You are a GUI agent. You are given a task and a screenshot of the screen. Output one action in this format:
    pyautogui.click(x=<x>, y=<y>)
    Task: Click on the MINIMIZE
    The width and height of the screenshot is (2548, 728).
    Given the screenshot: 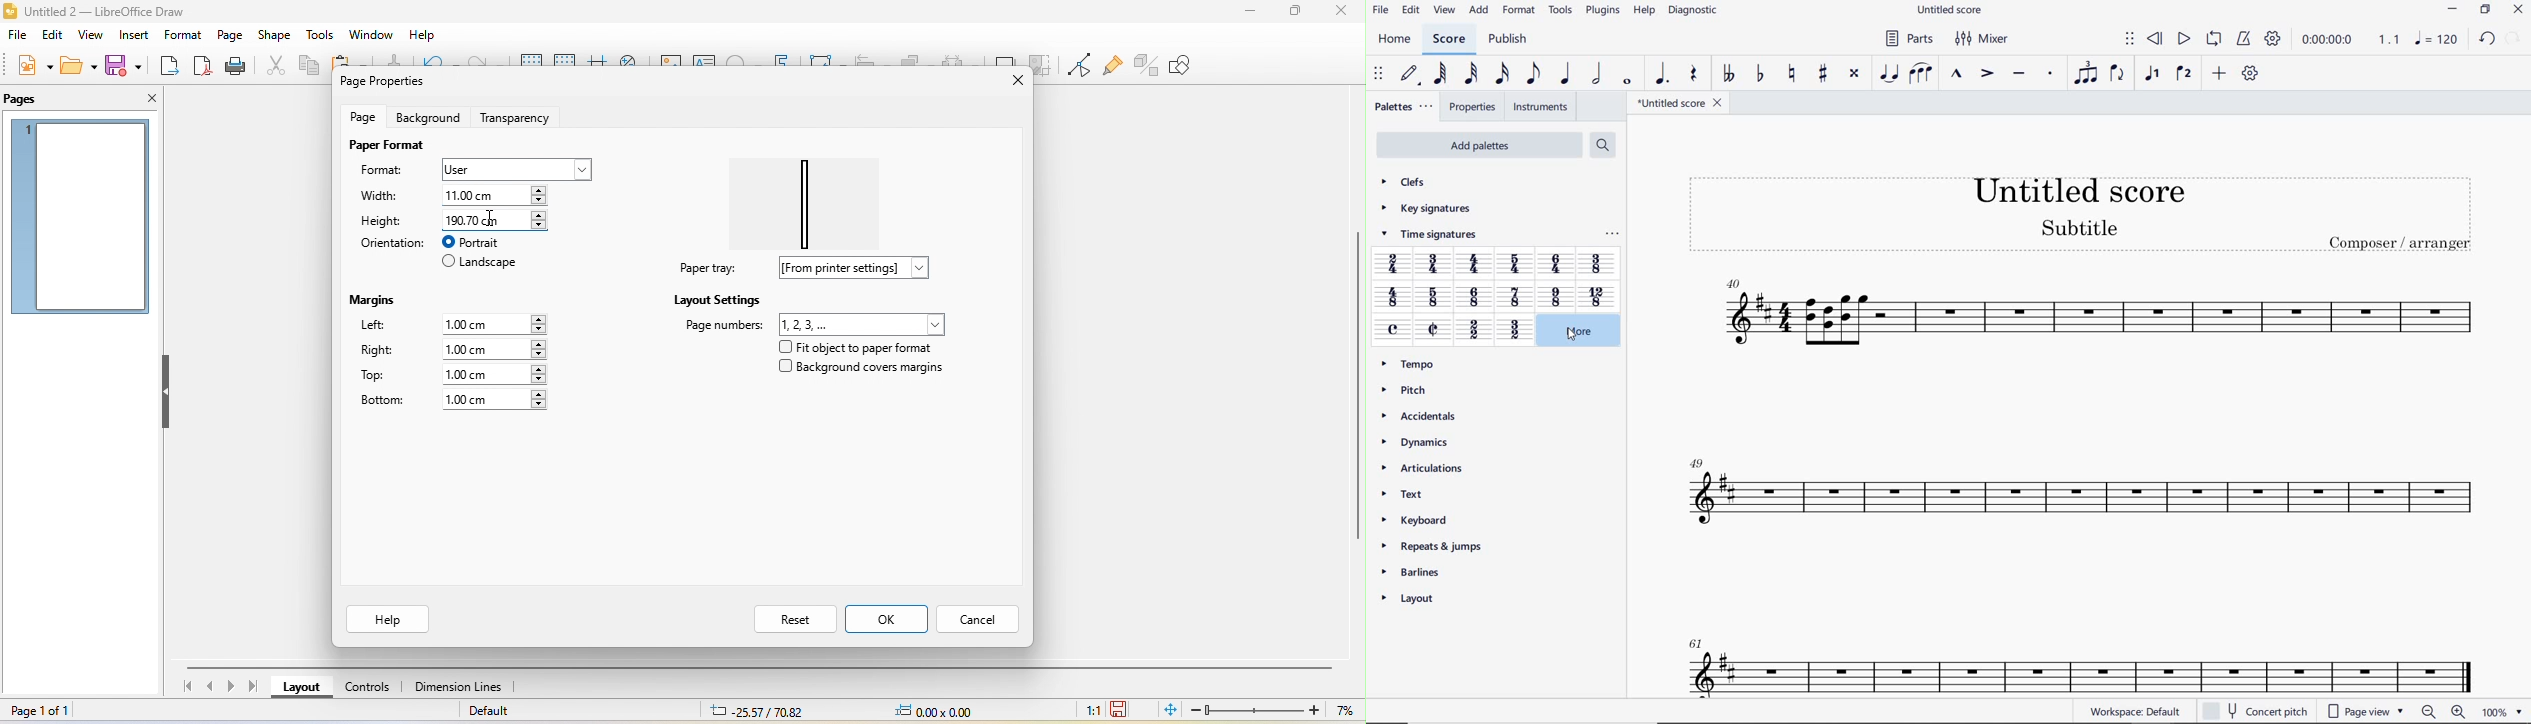 What is the action you would take?
    pyautogui.click(x=2453, y=9)
    